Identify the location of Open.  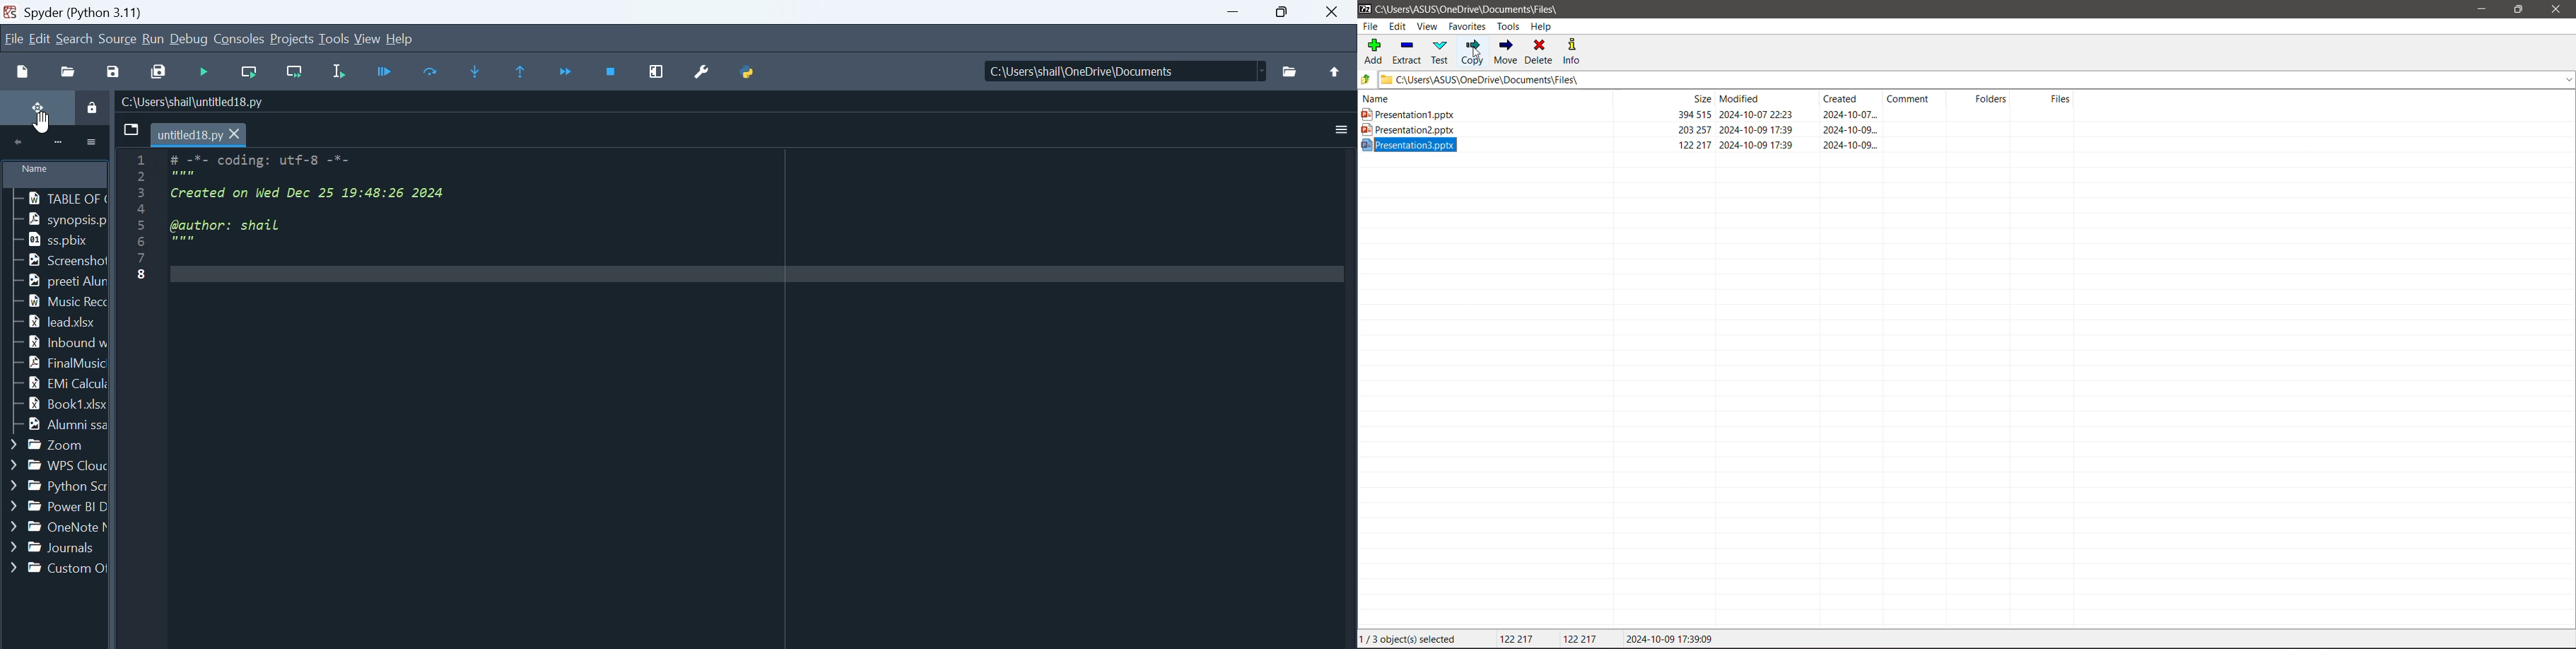
(71, 71).